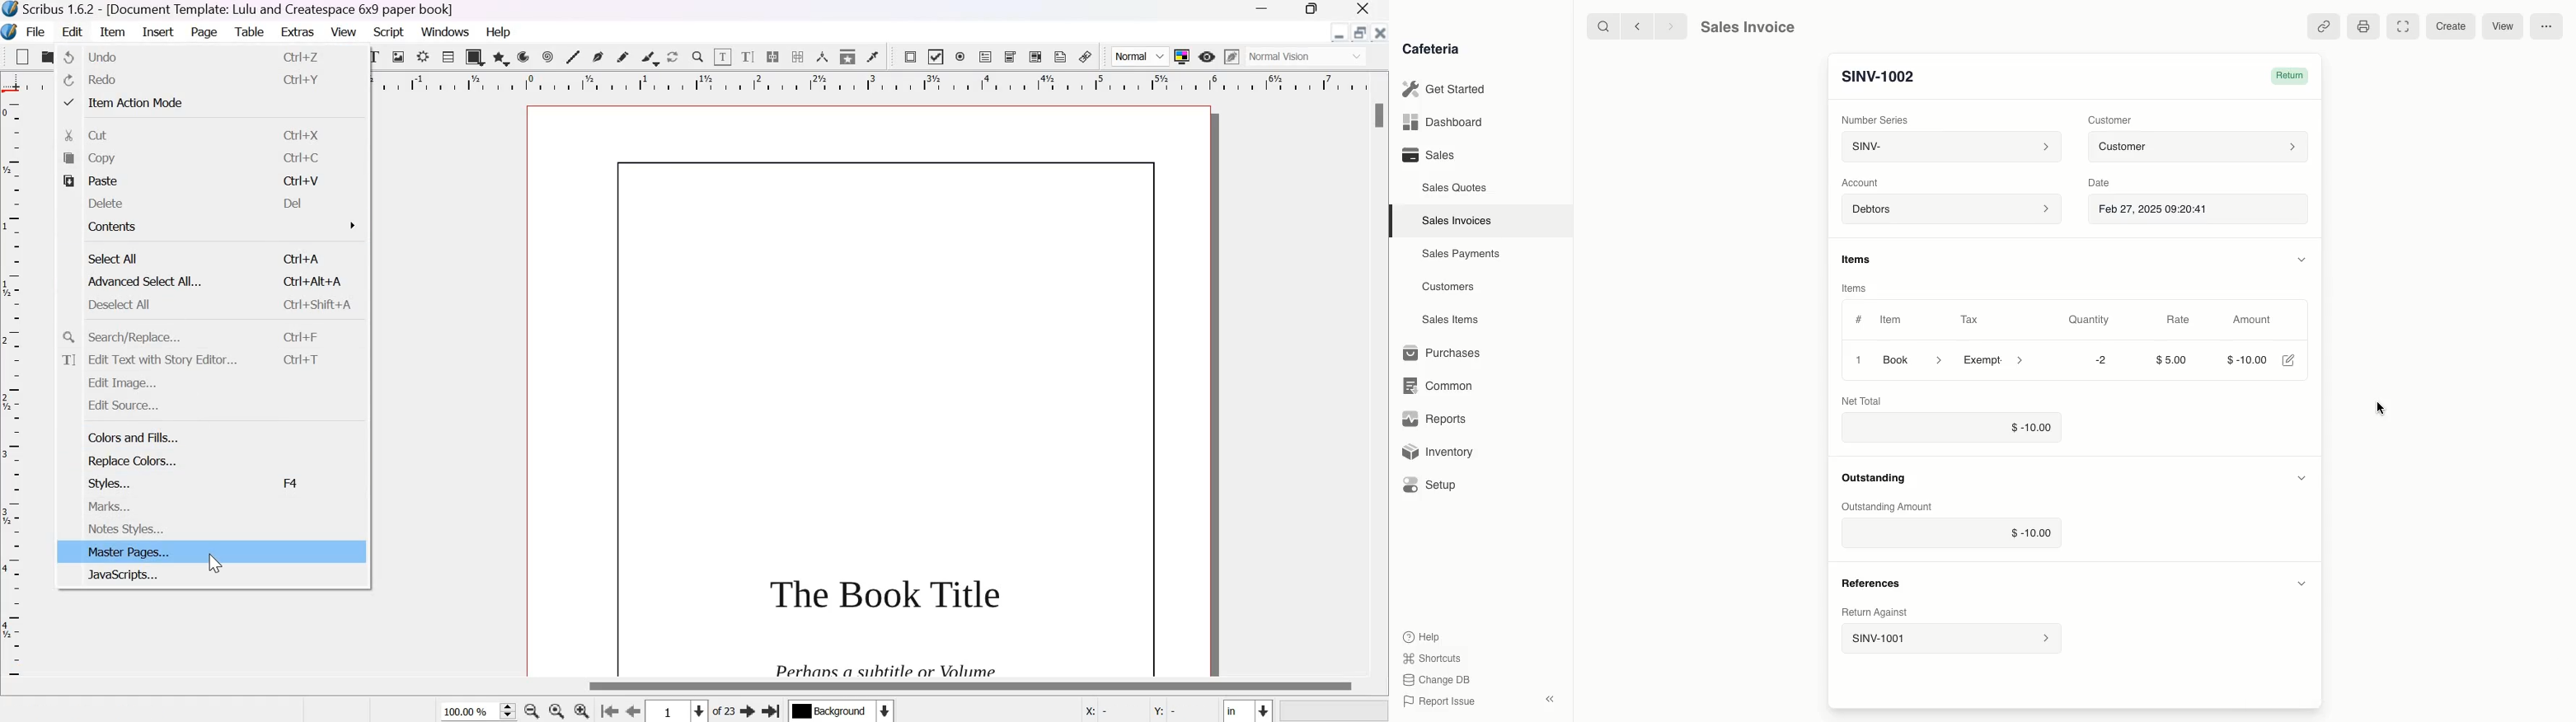 The image size is (2576, 728). I want to click on Text annotation, so click(1060, 56).